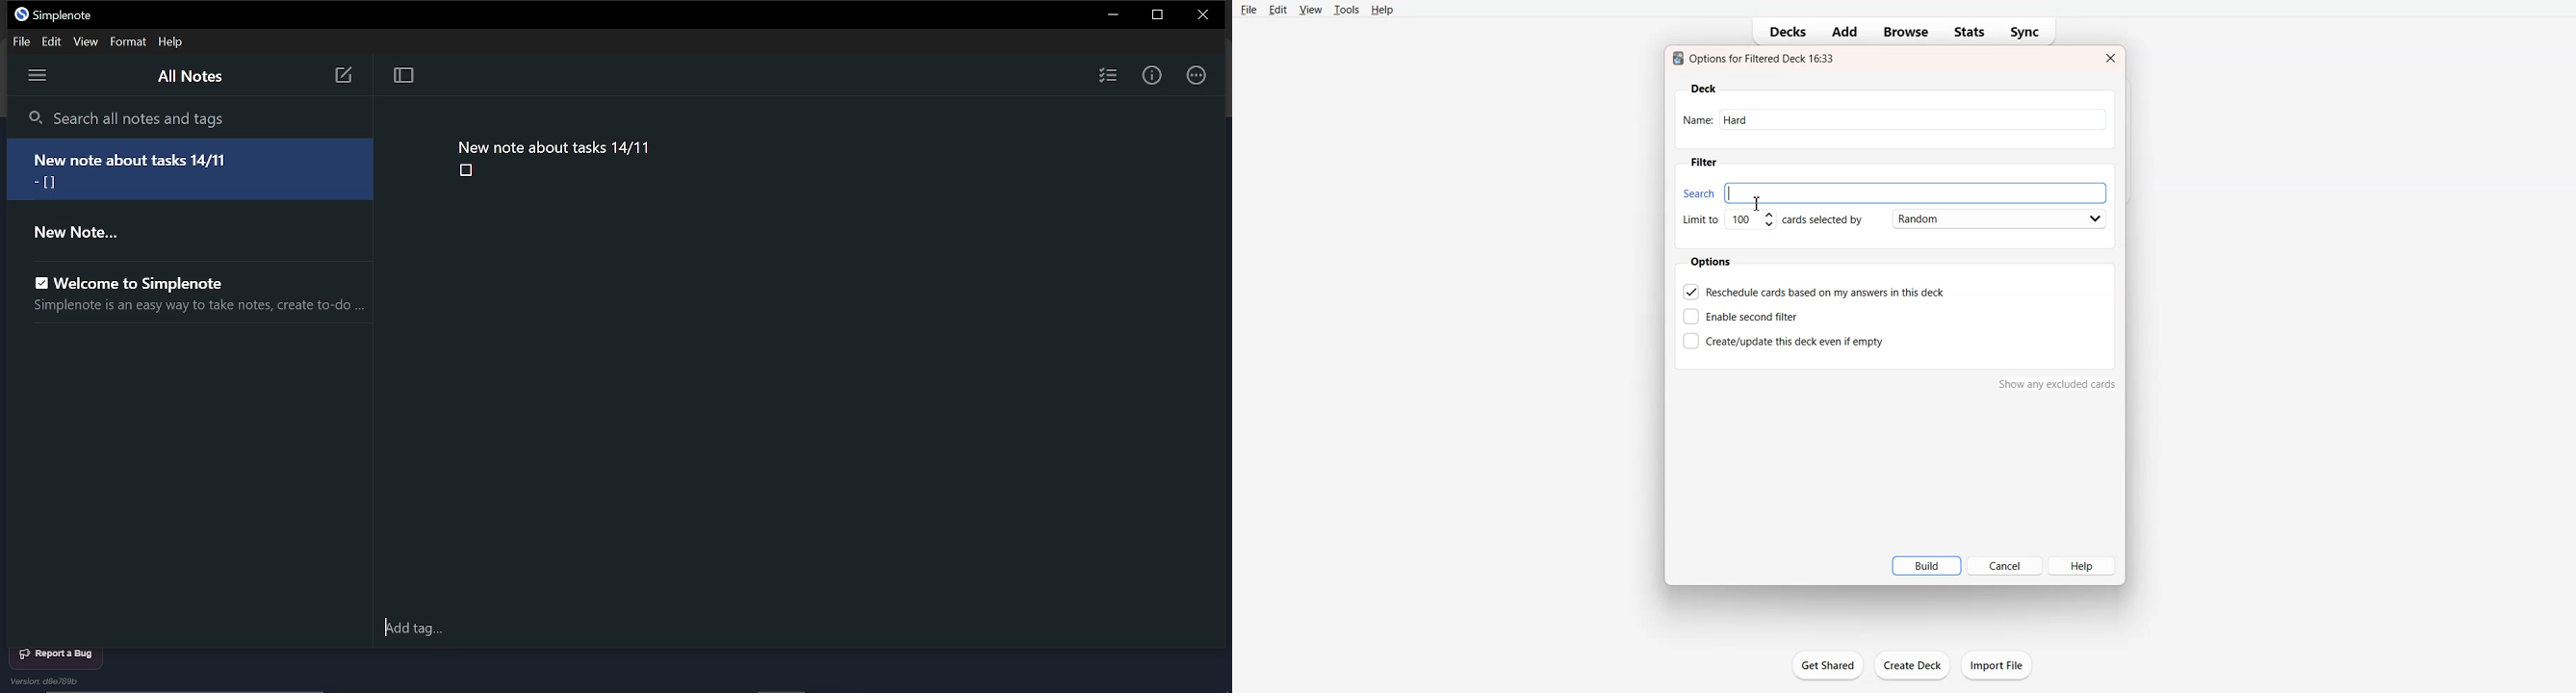 The image size is (2576, 700). Describe the element at coordinates (195, 169) in the screenshot. I see `New note about tasks 14/11
= [i]` at that location.